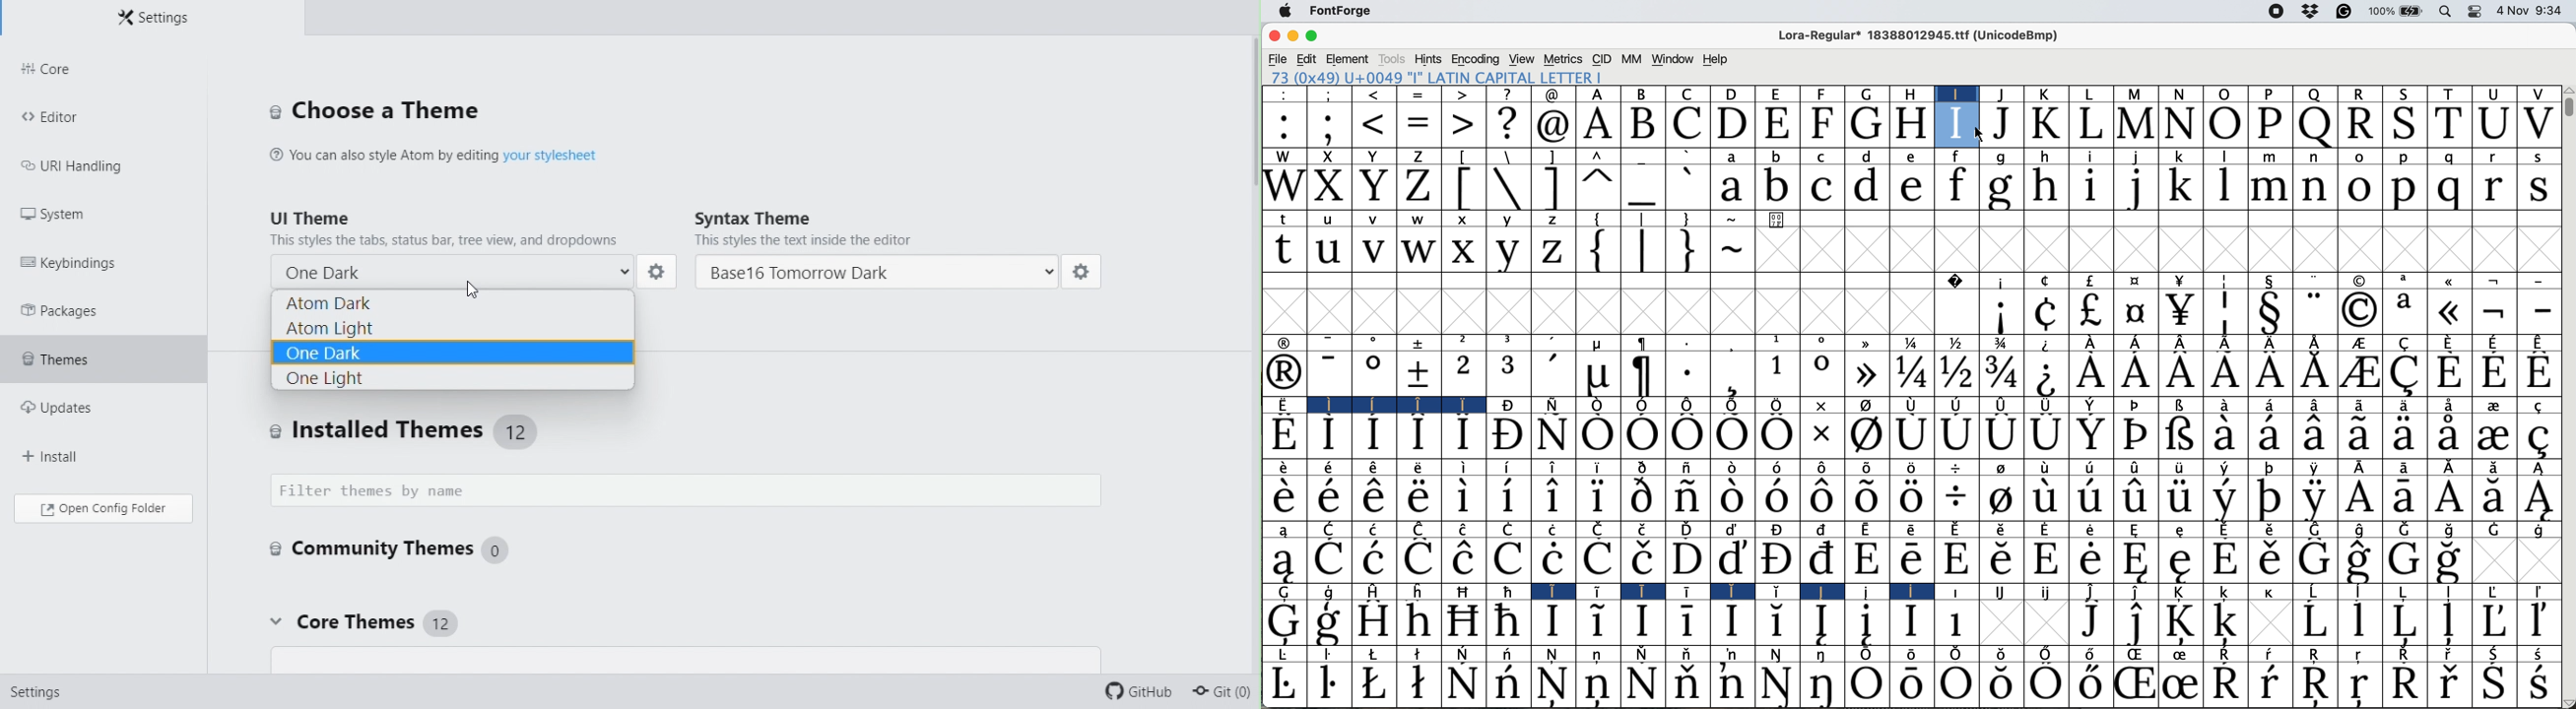 Image resolution: width=2576 pixels, height=728 pixels. I want to click on Symbol, so click(1373, 559).